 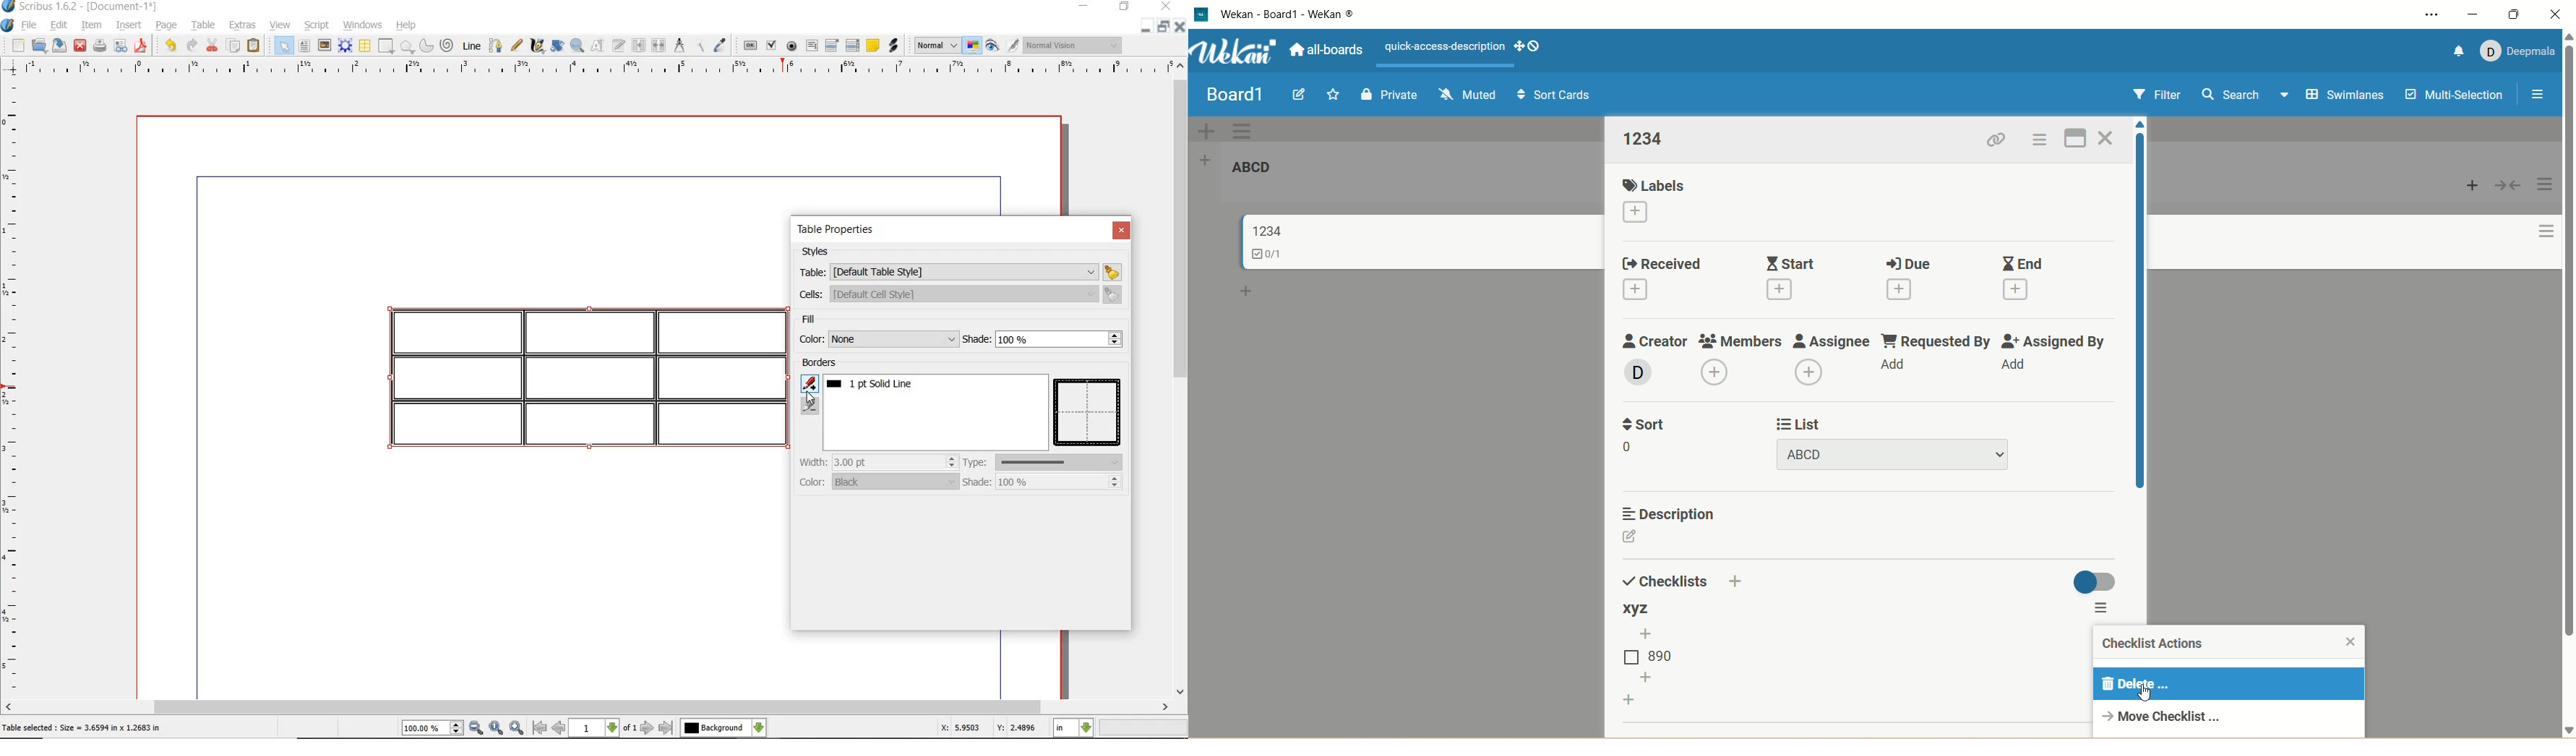 What do you see at coordinates (829, 321) in the screenshot?
I see `fill` at bounding box center [829, 321].